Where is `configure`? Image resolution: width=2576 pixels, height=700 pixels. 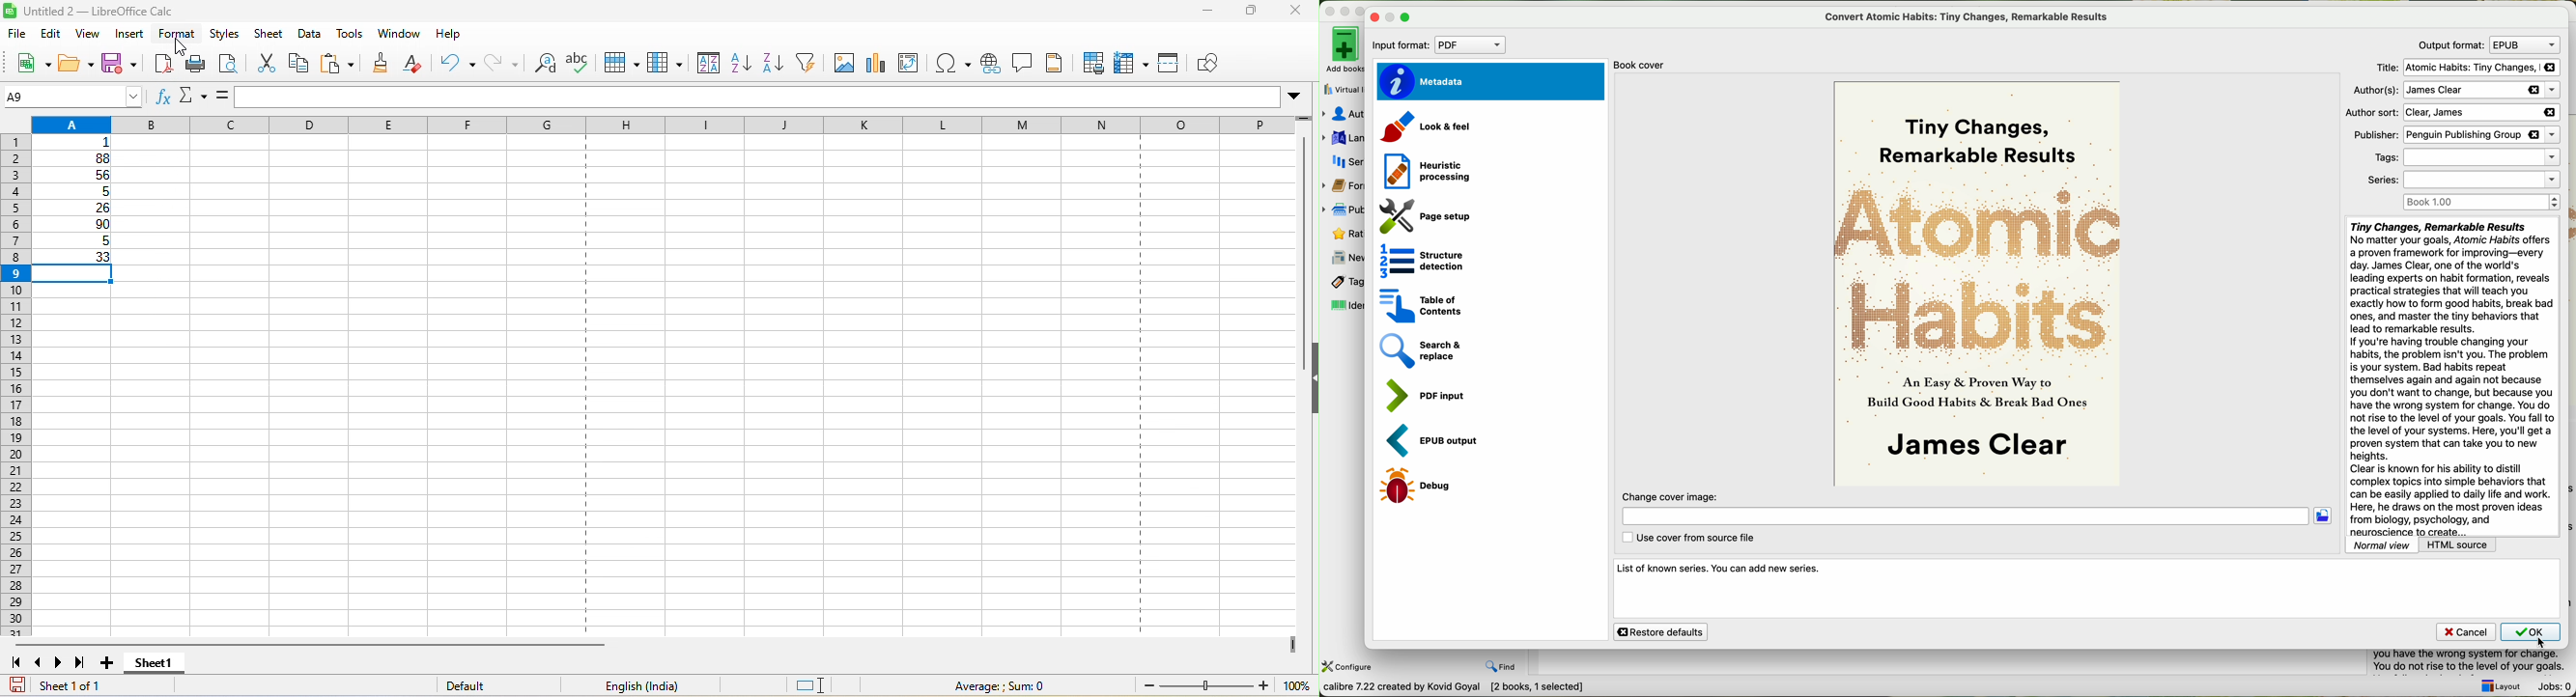
configure is located at coordinates (1349, 667).